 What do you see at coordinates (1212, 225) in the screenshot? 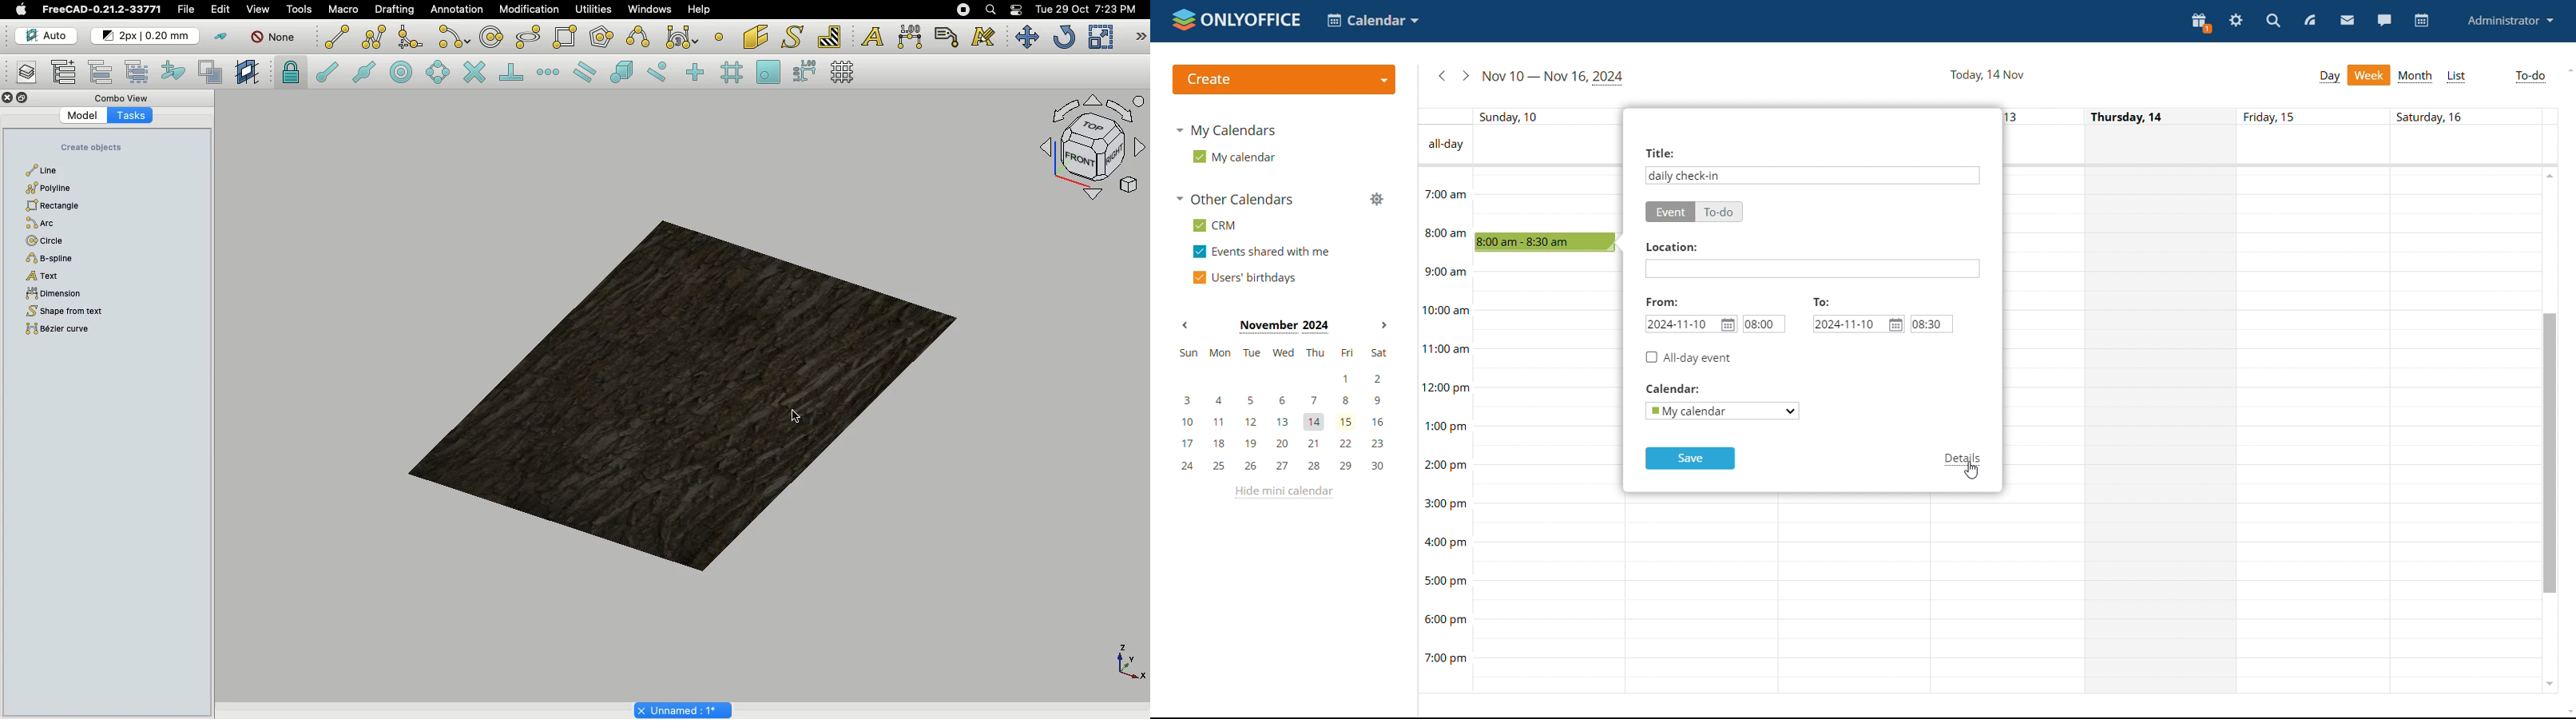
I see `crm` at bounding box center [1212, 225].